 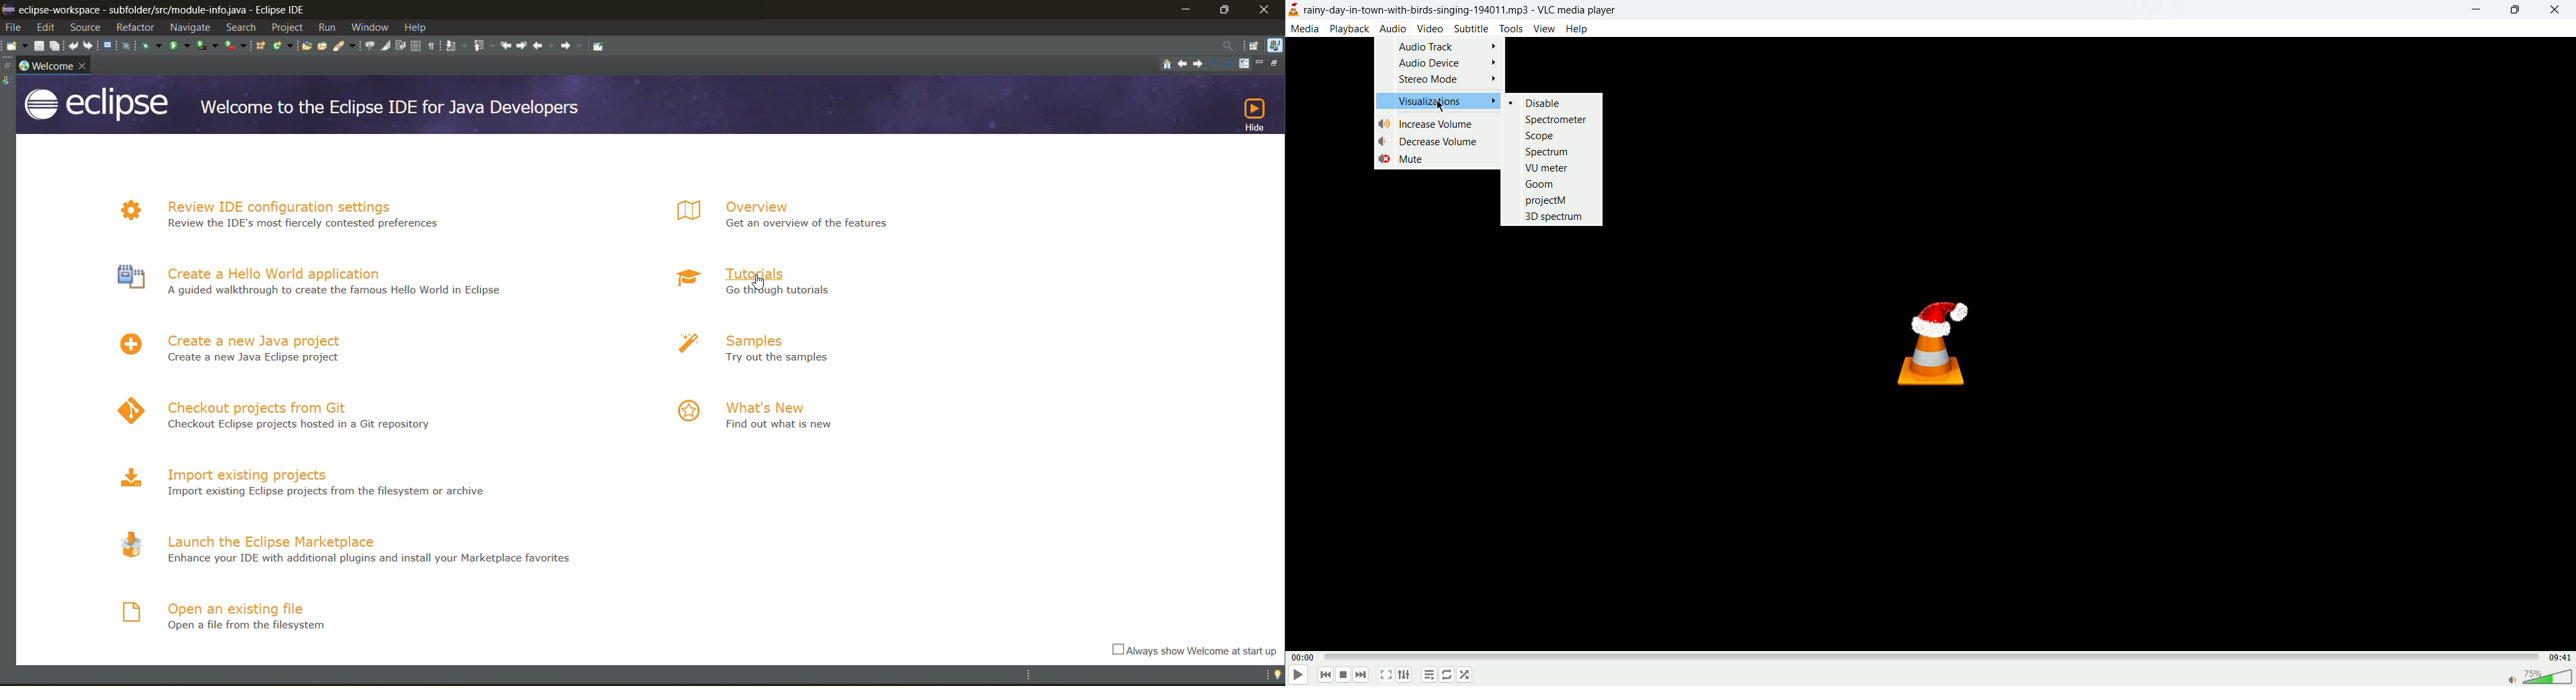 I want to click on Scope, so click(x=1543, y=136).